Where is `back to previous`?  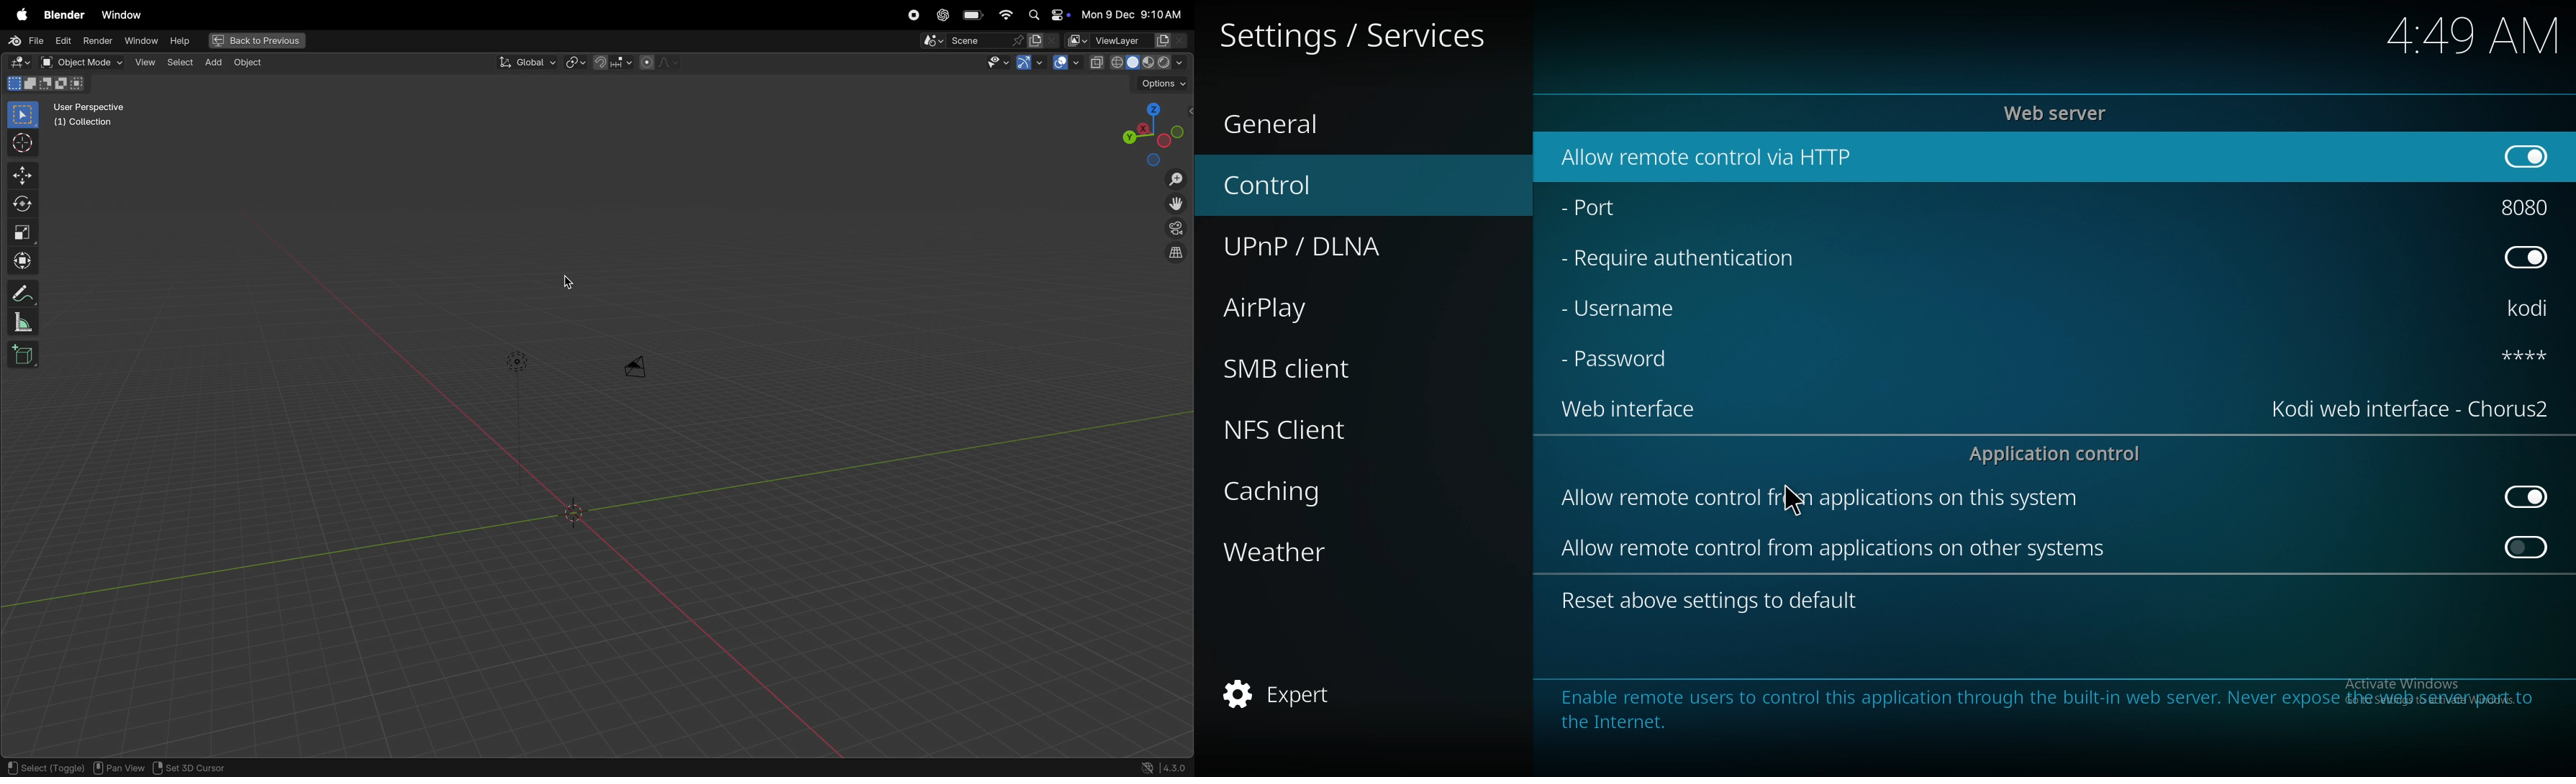 back to previous is located at coordinates (255, 41).